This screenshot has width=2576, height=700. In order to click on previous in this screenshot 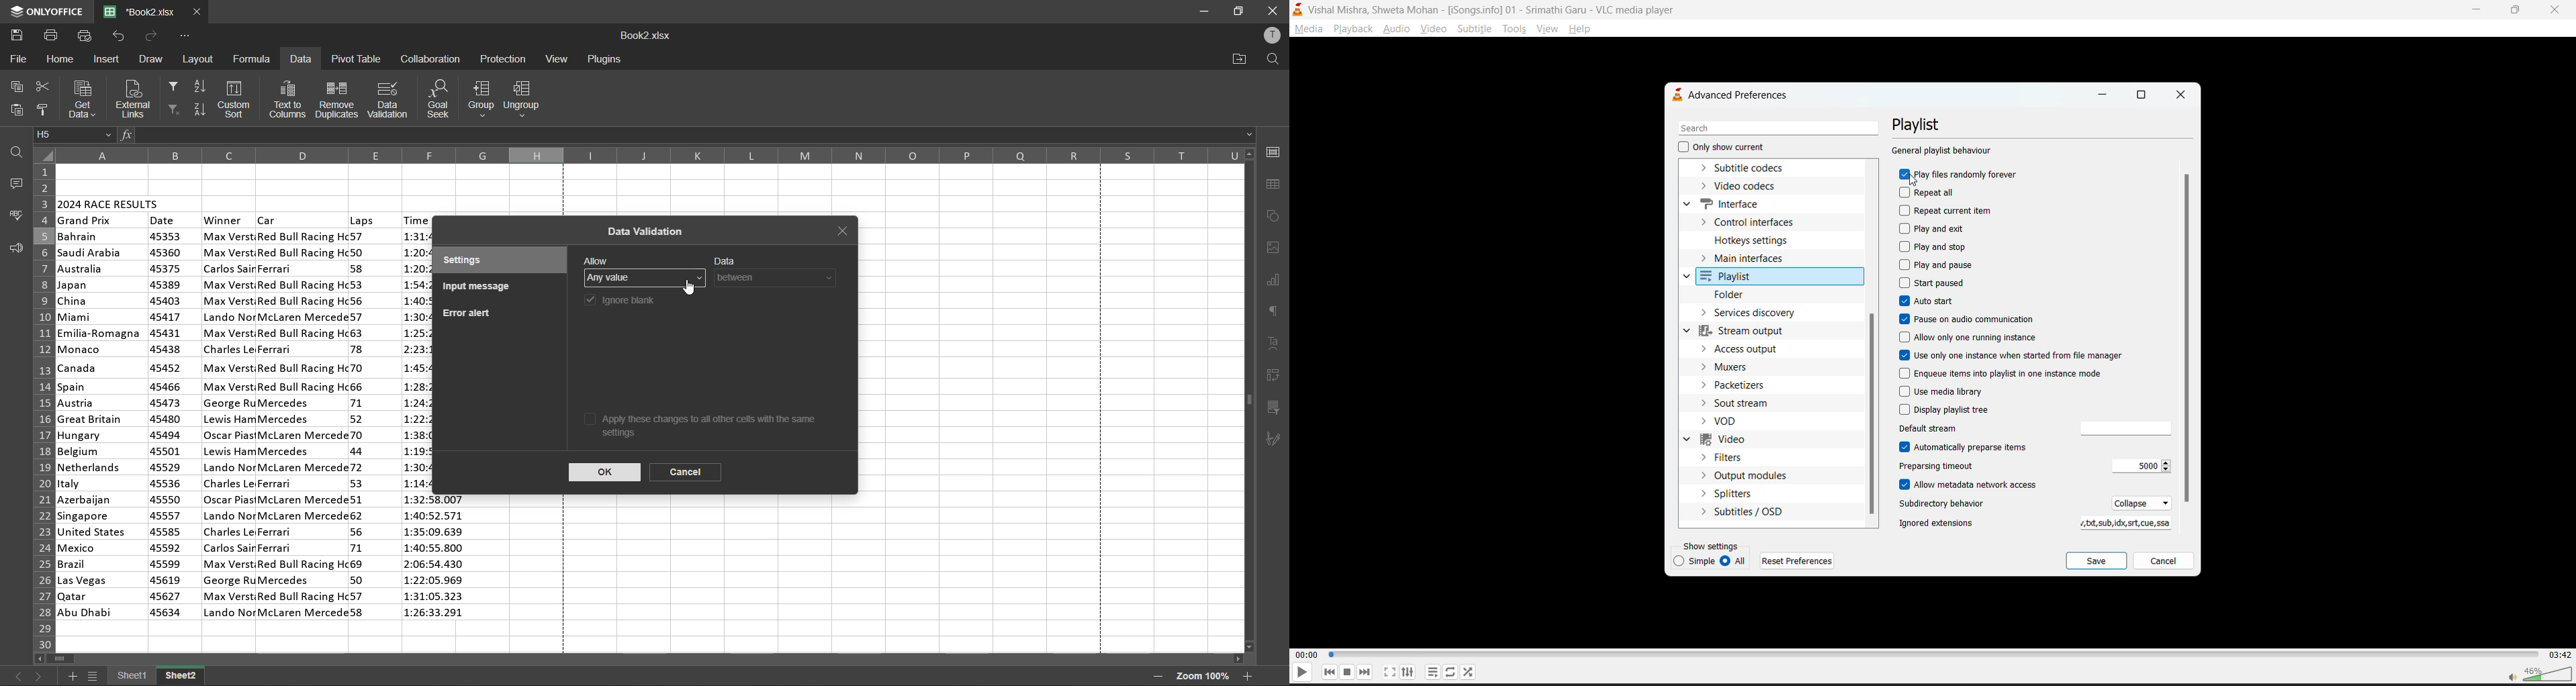, I will do `click(1330, 672)`.